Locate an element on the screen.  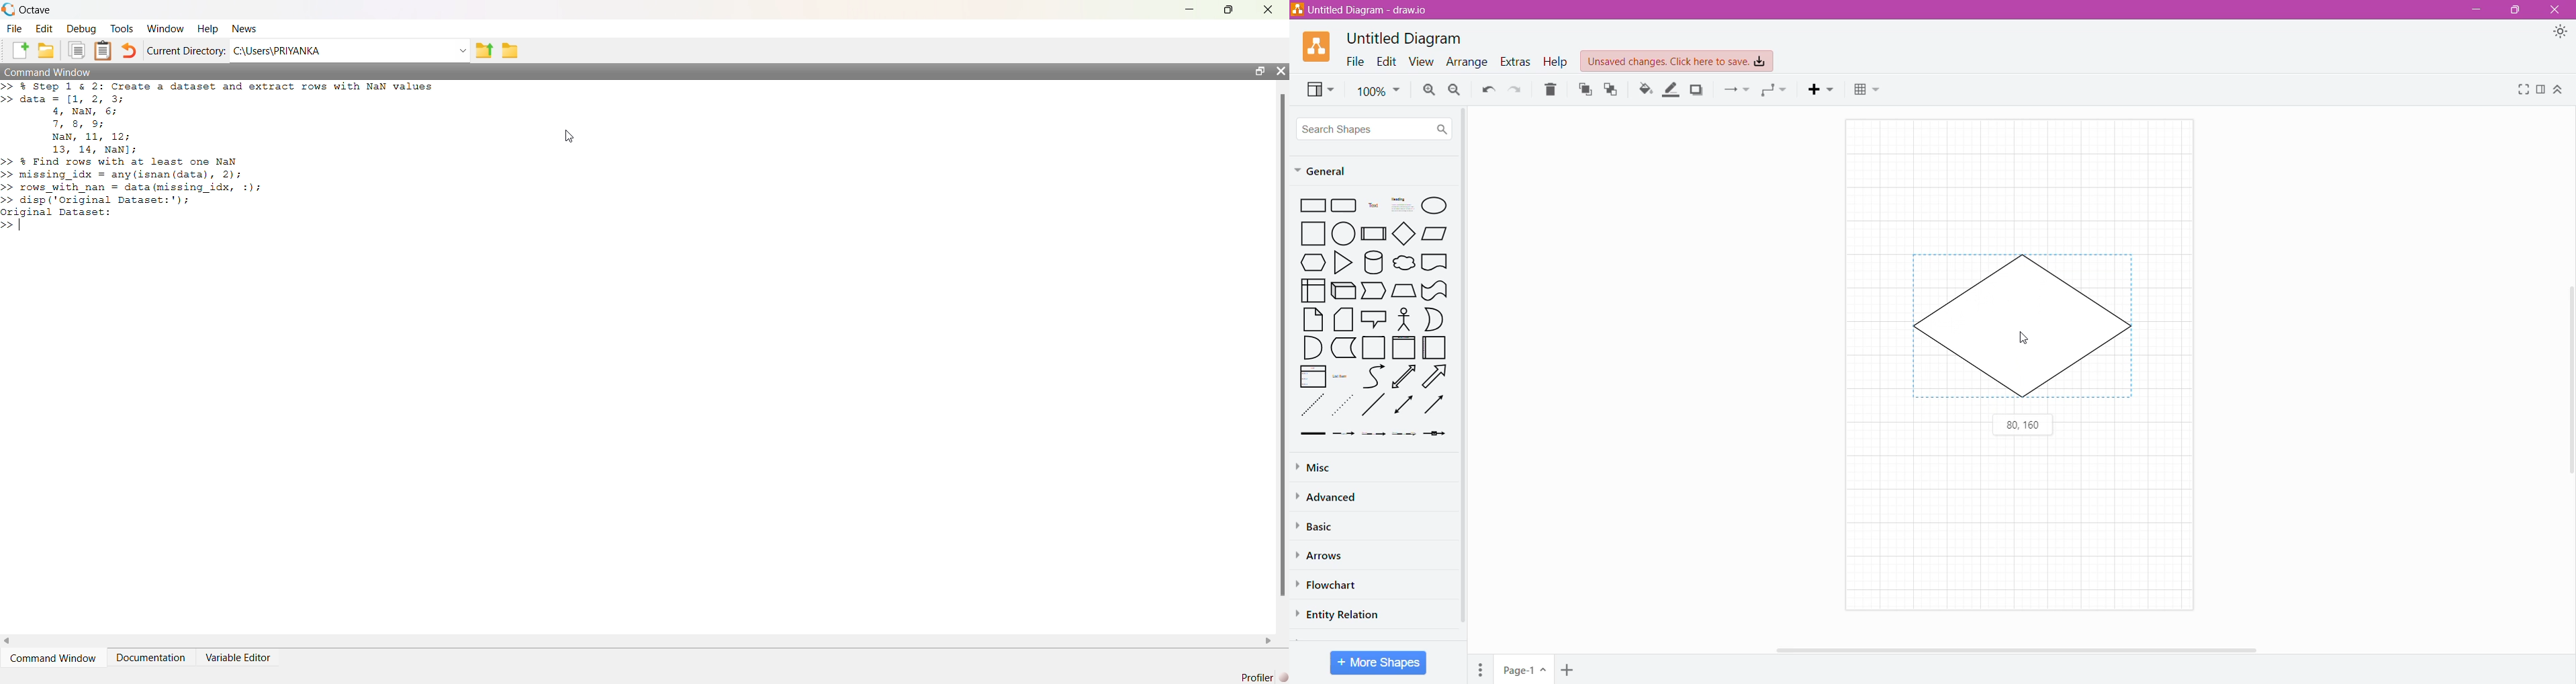
Bidirectional Arrow is located at coordinates (1405, 376).